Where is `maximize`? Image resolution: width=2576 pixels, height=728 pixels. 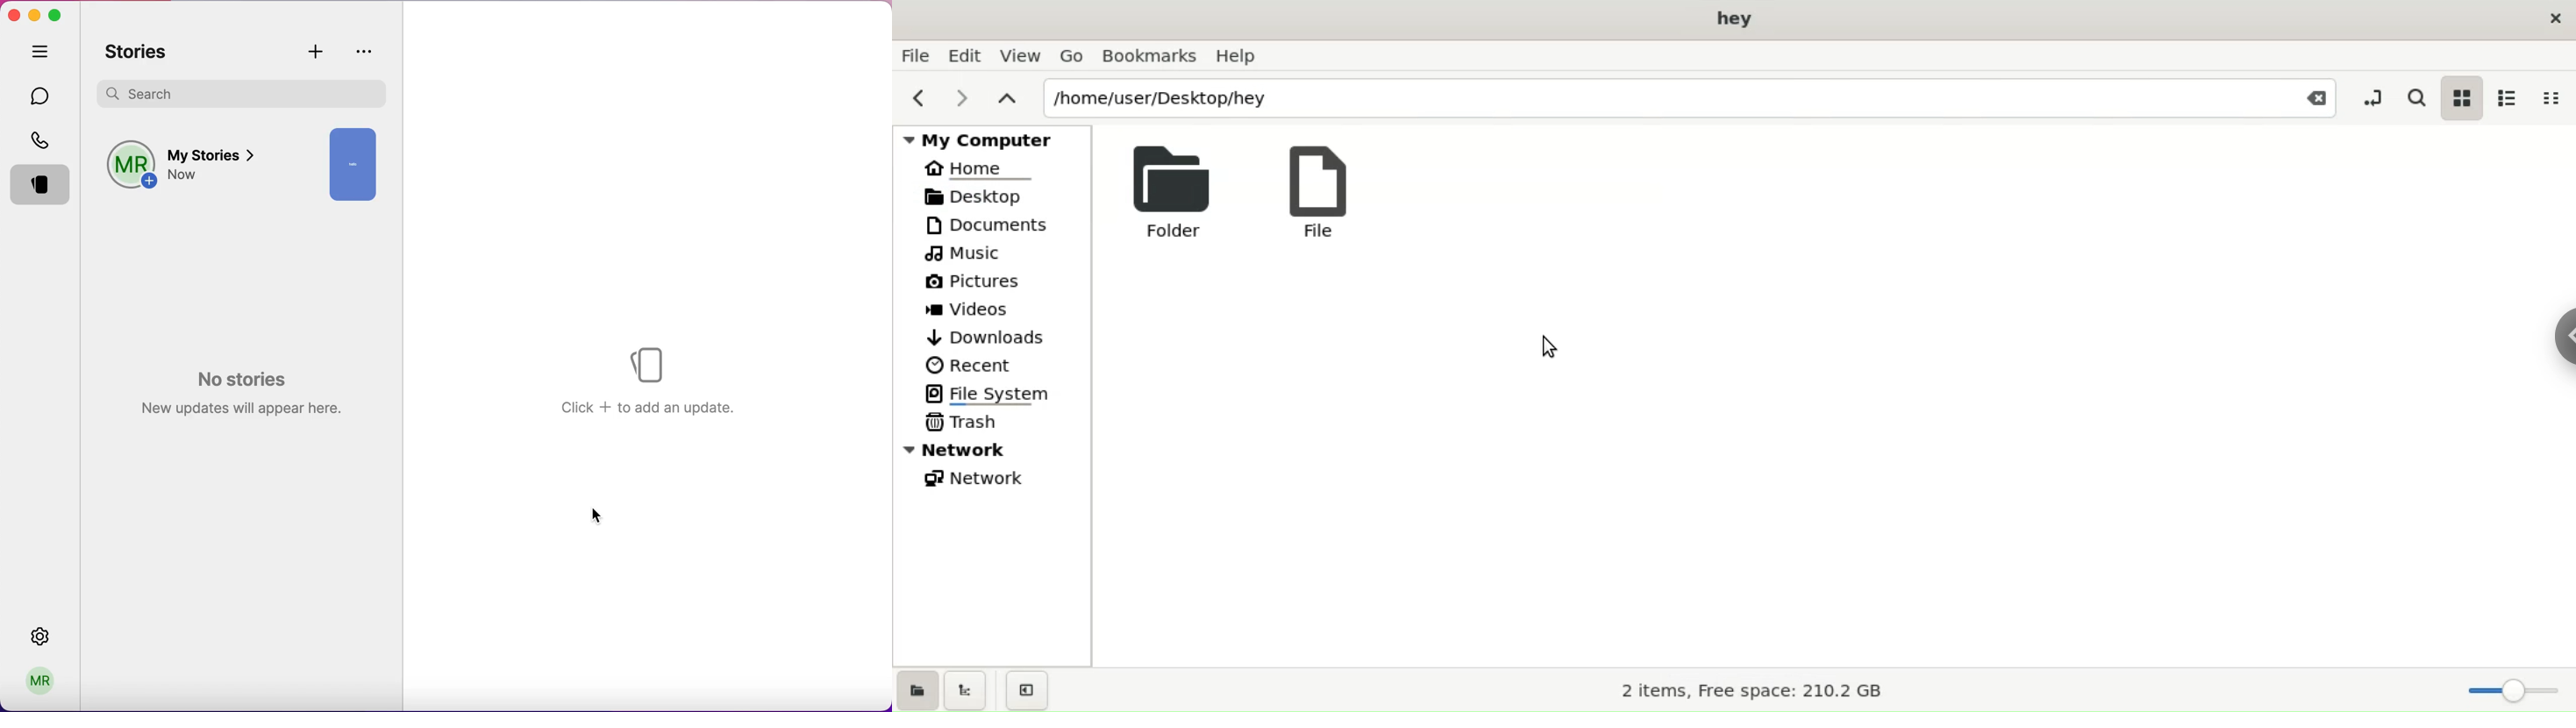
maximize is located at coordinates (58, 15).